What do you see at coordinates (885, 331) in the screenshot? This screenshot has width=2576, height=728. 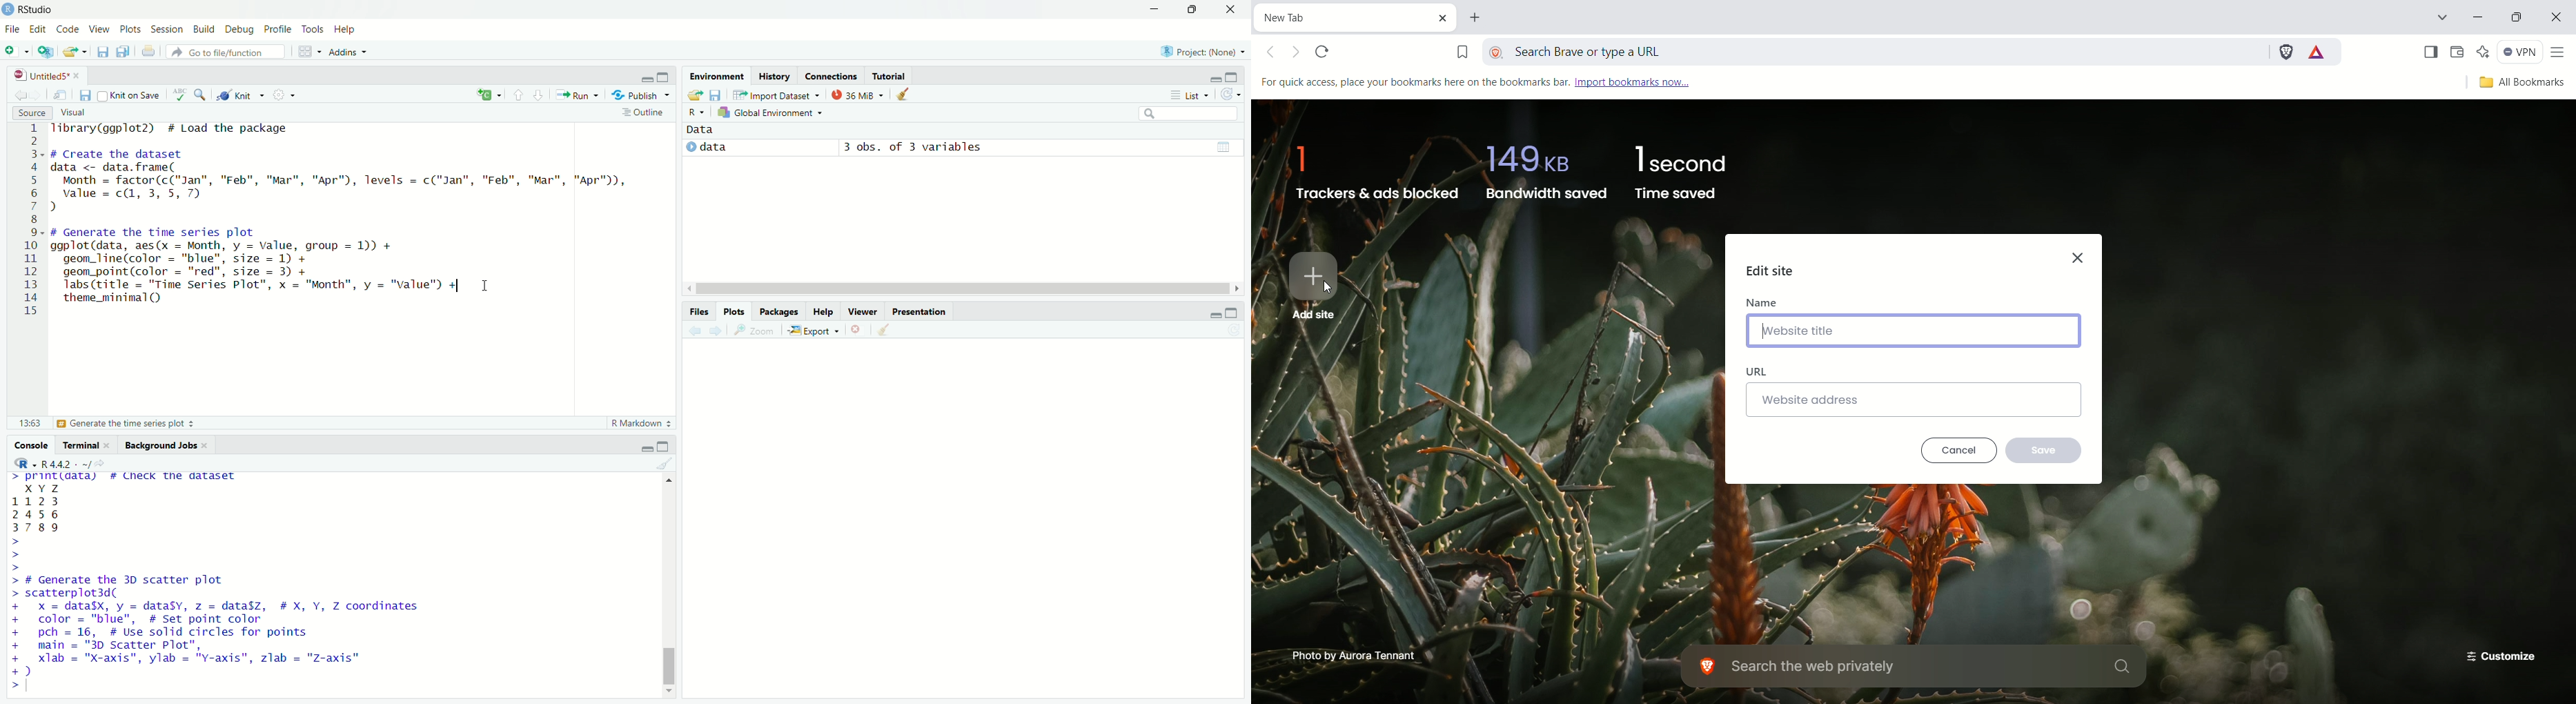 I see `clear all plots` at bounding box center [885, 331].